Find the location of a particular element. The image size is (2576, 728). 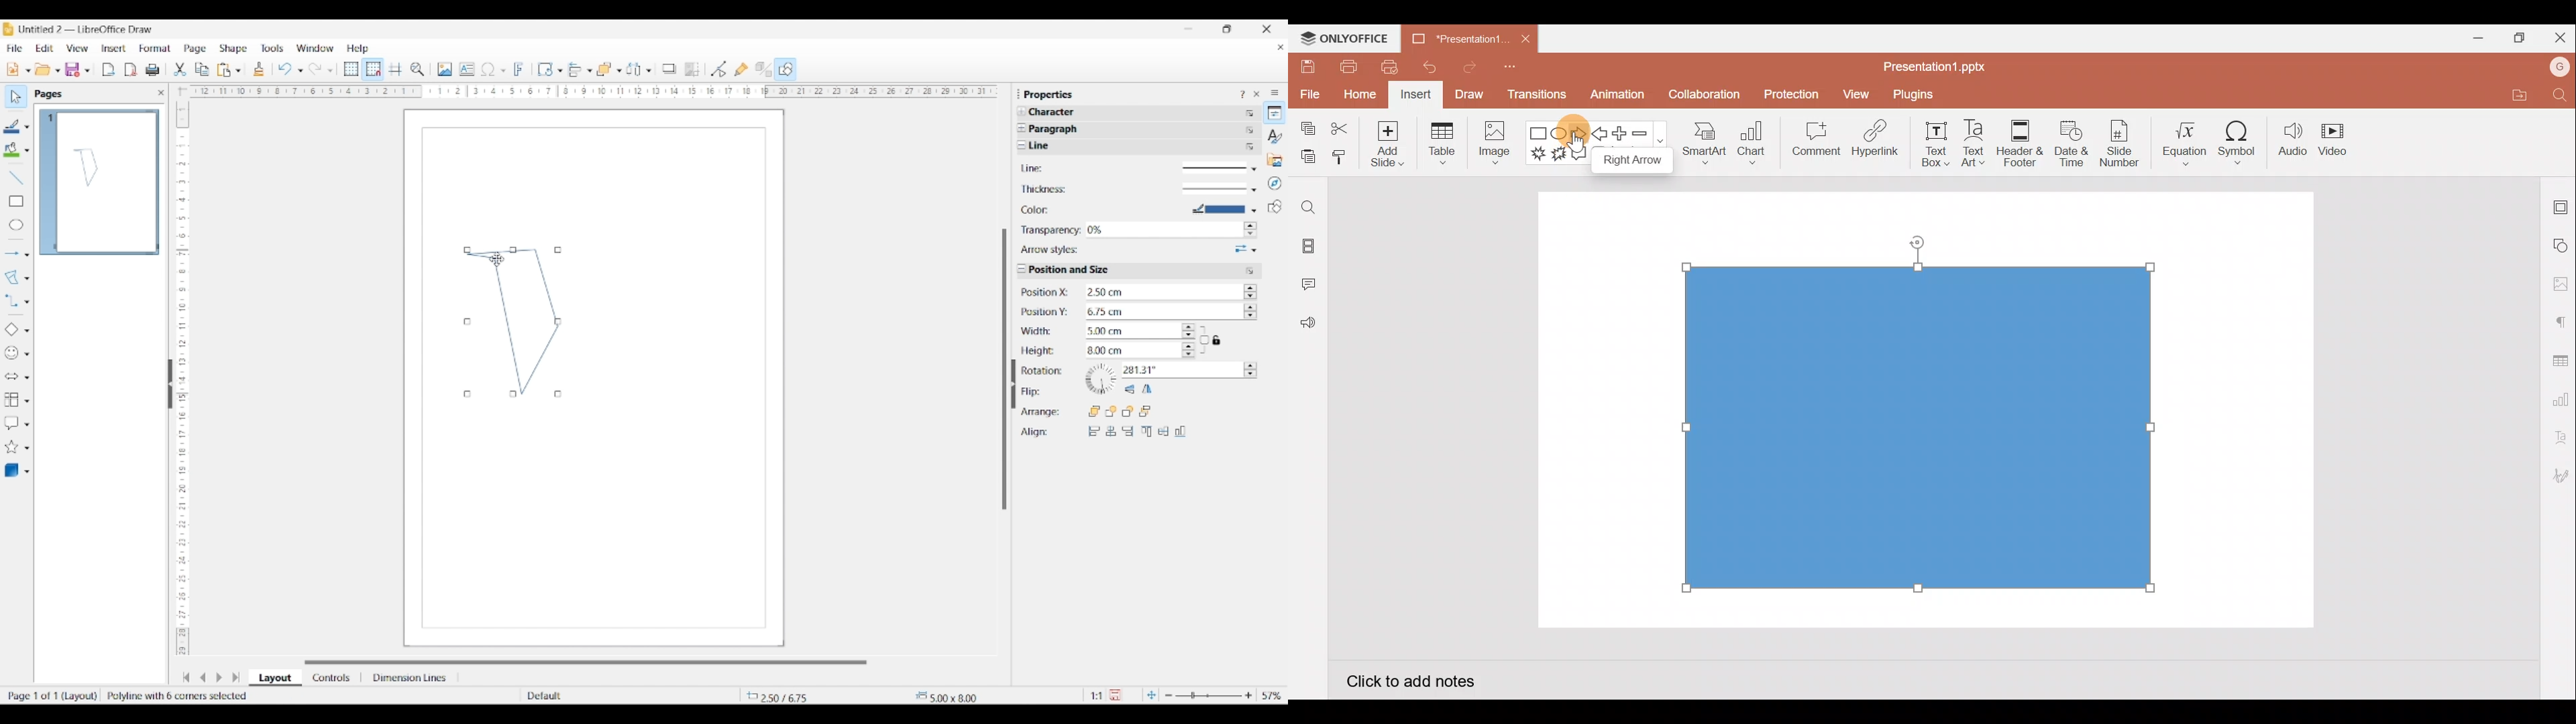

Horizontal slide bar is located at coordinates (586, 662).